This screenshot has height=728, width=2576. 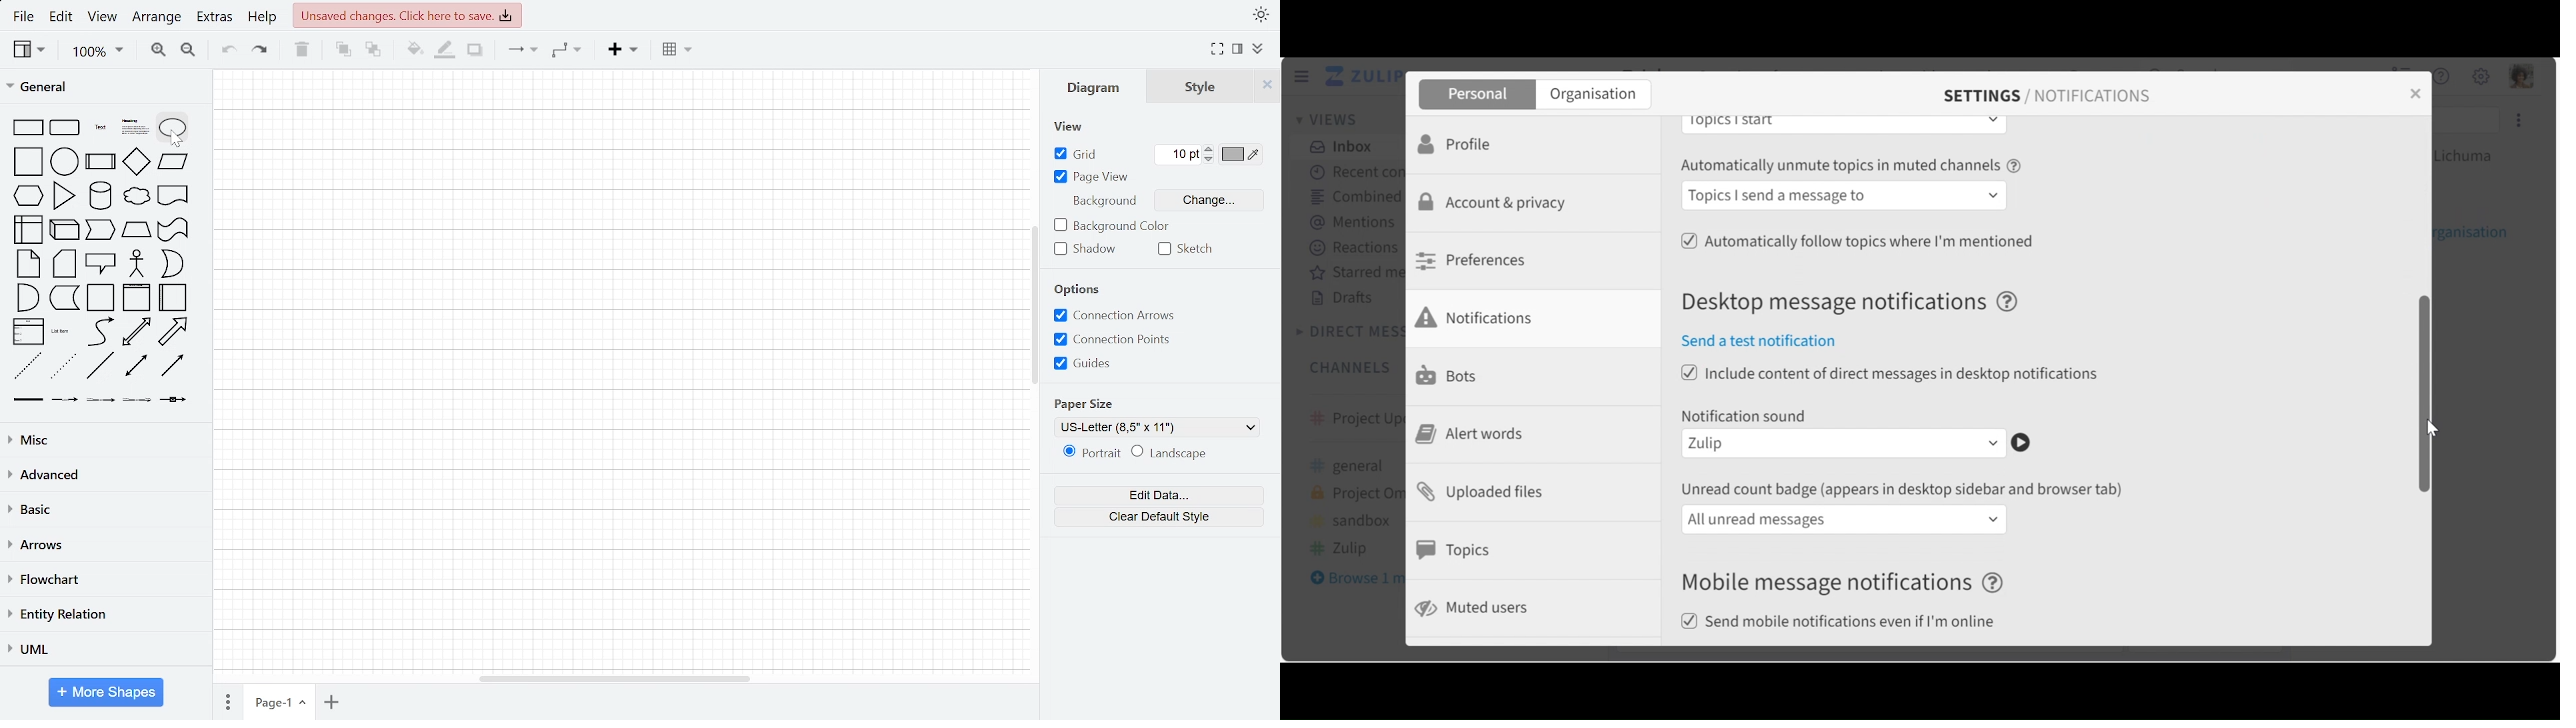 What do you see at coordinates (2420, 393) in the screenshot?
I see `vertical scroll bar` at bounding box center [2420, 393].